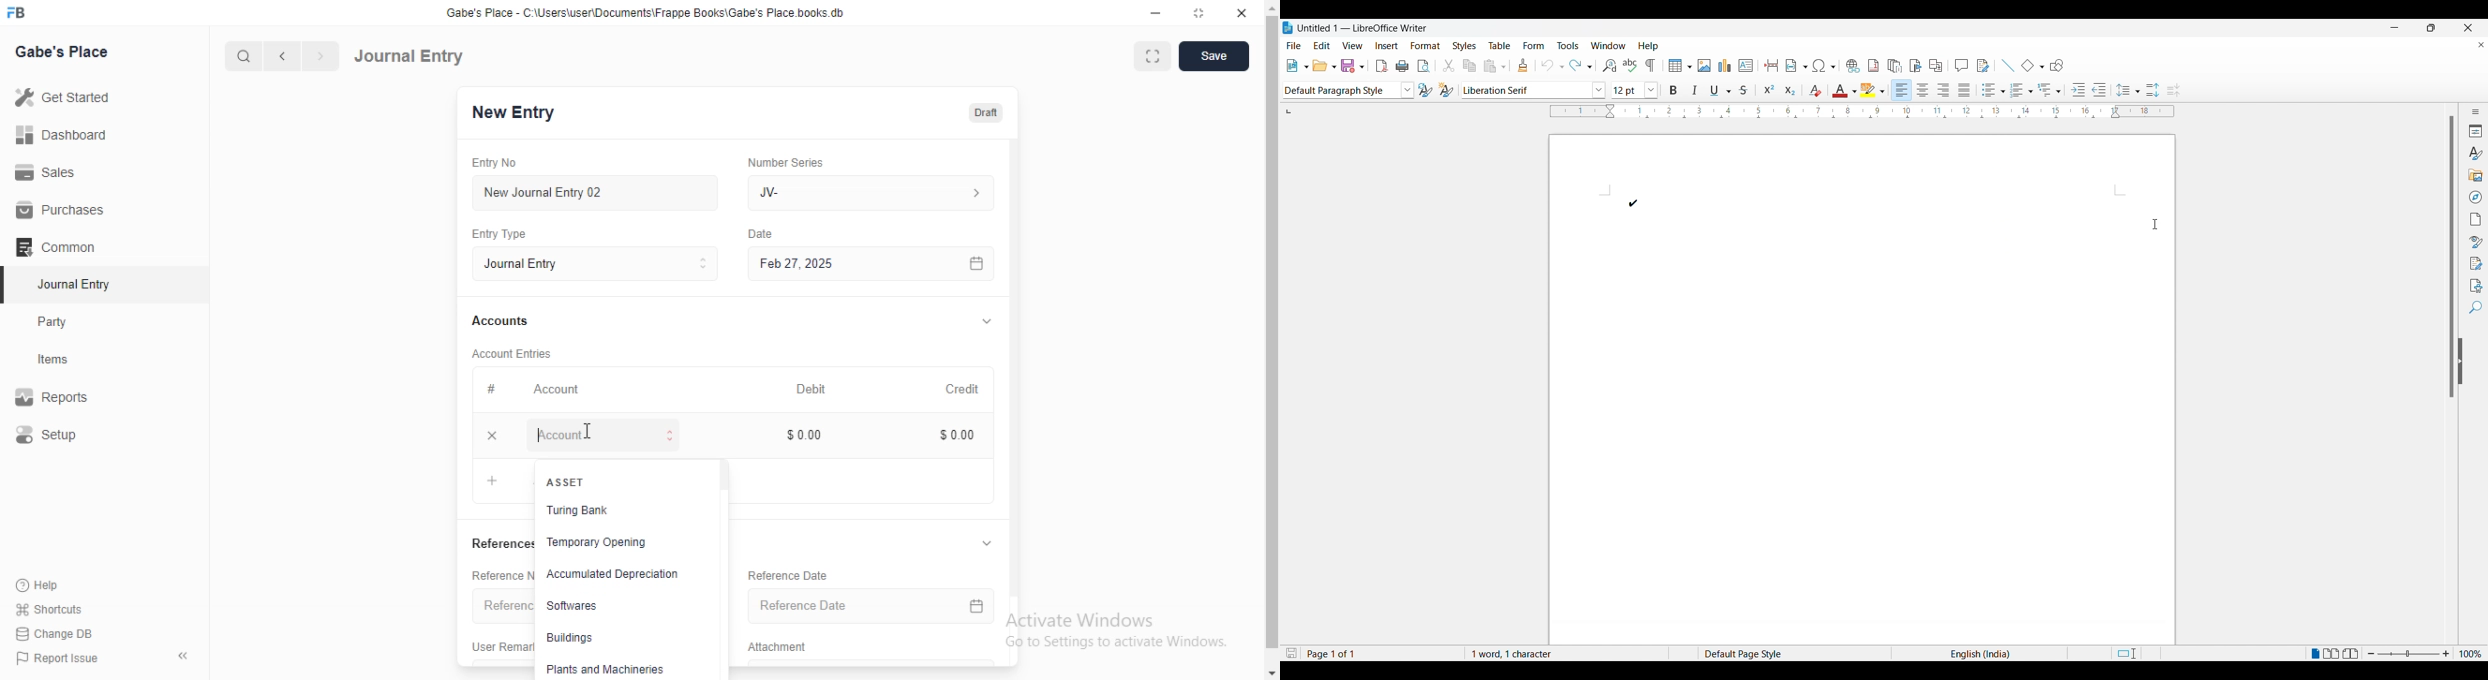 This screenshot has width=2492, height=700. Describe the element at coordinates (990, 544) in the screenshot. I see `Hide` at that location.